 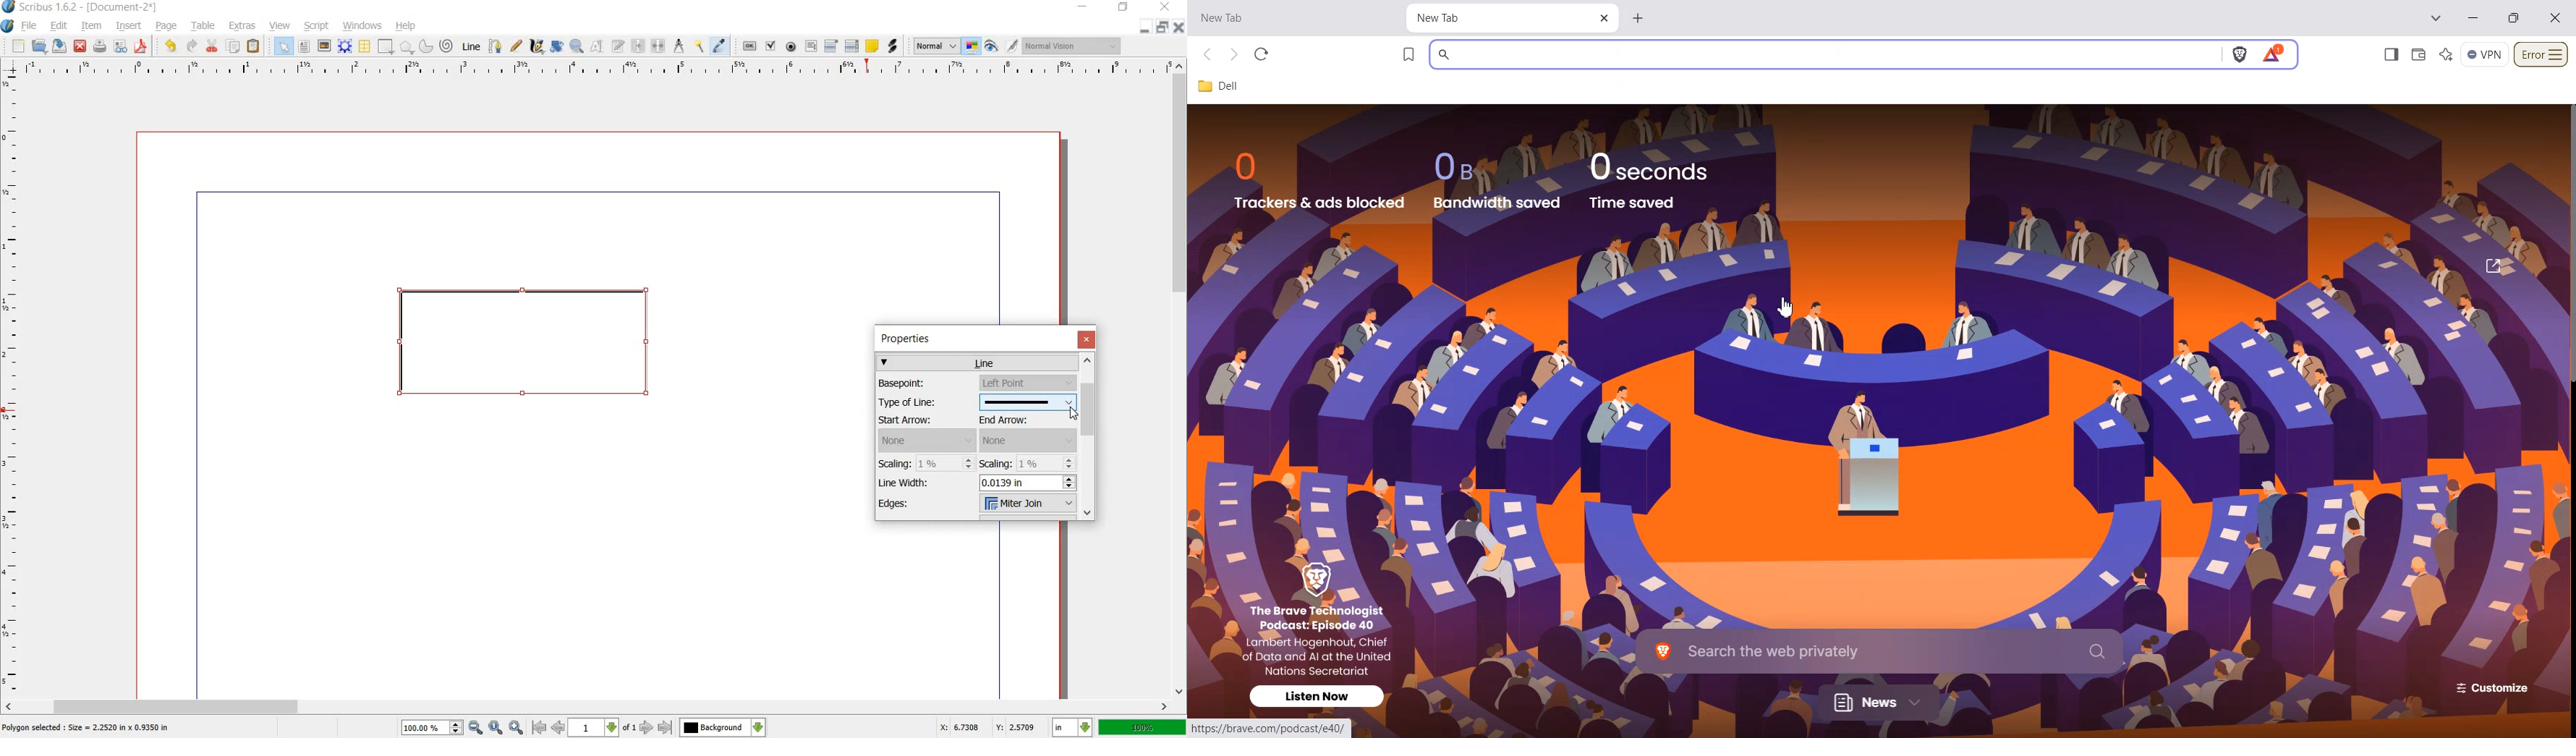 What do you see at coordinates (678, 46) in the screenshot?
I see `MEASUREMENTS` at bounding box center [678, 46].